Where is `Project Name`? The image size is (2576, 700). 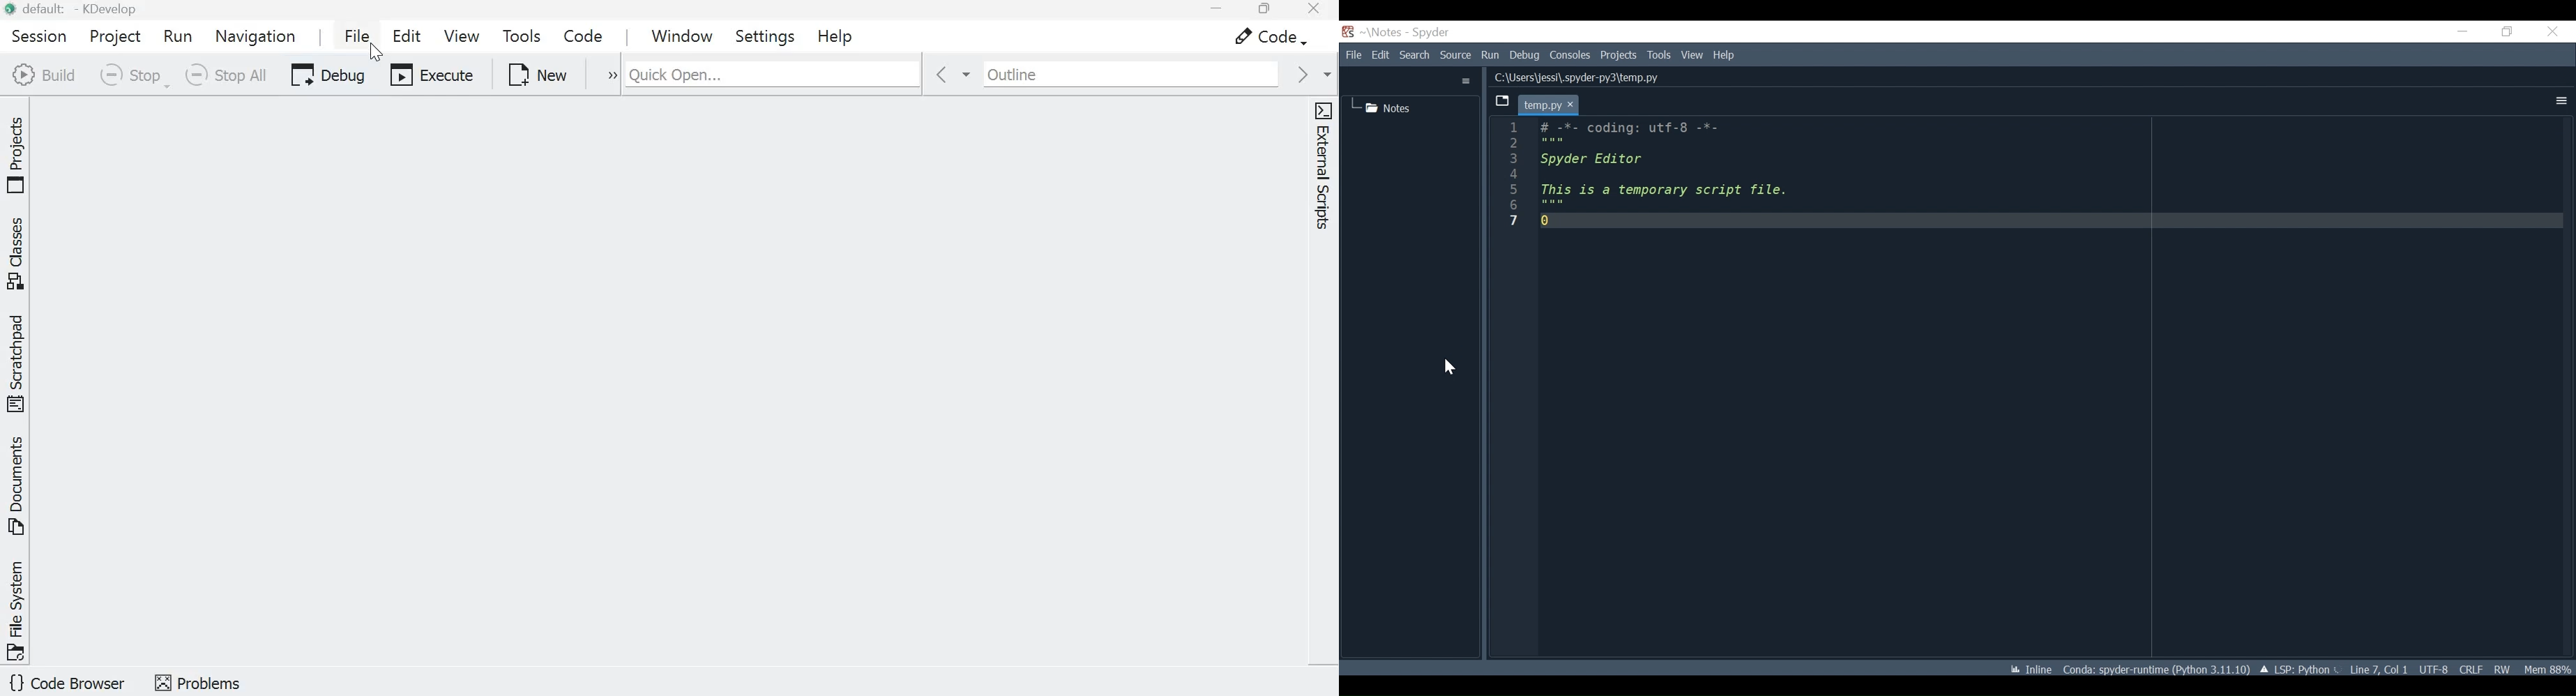
Project Name is located at coordinates (1380, 32).